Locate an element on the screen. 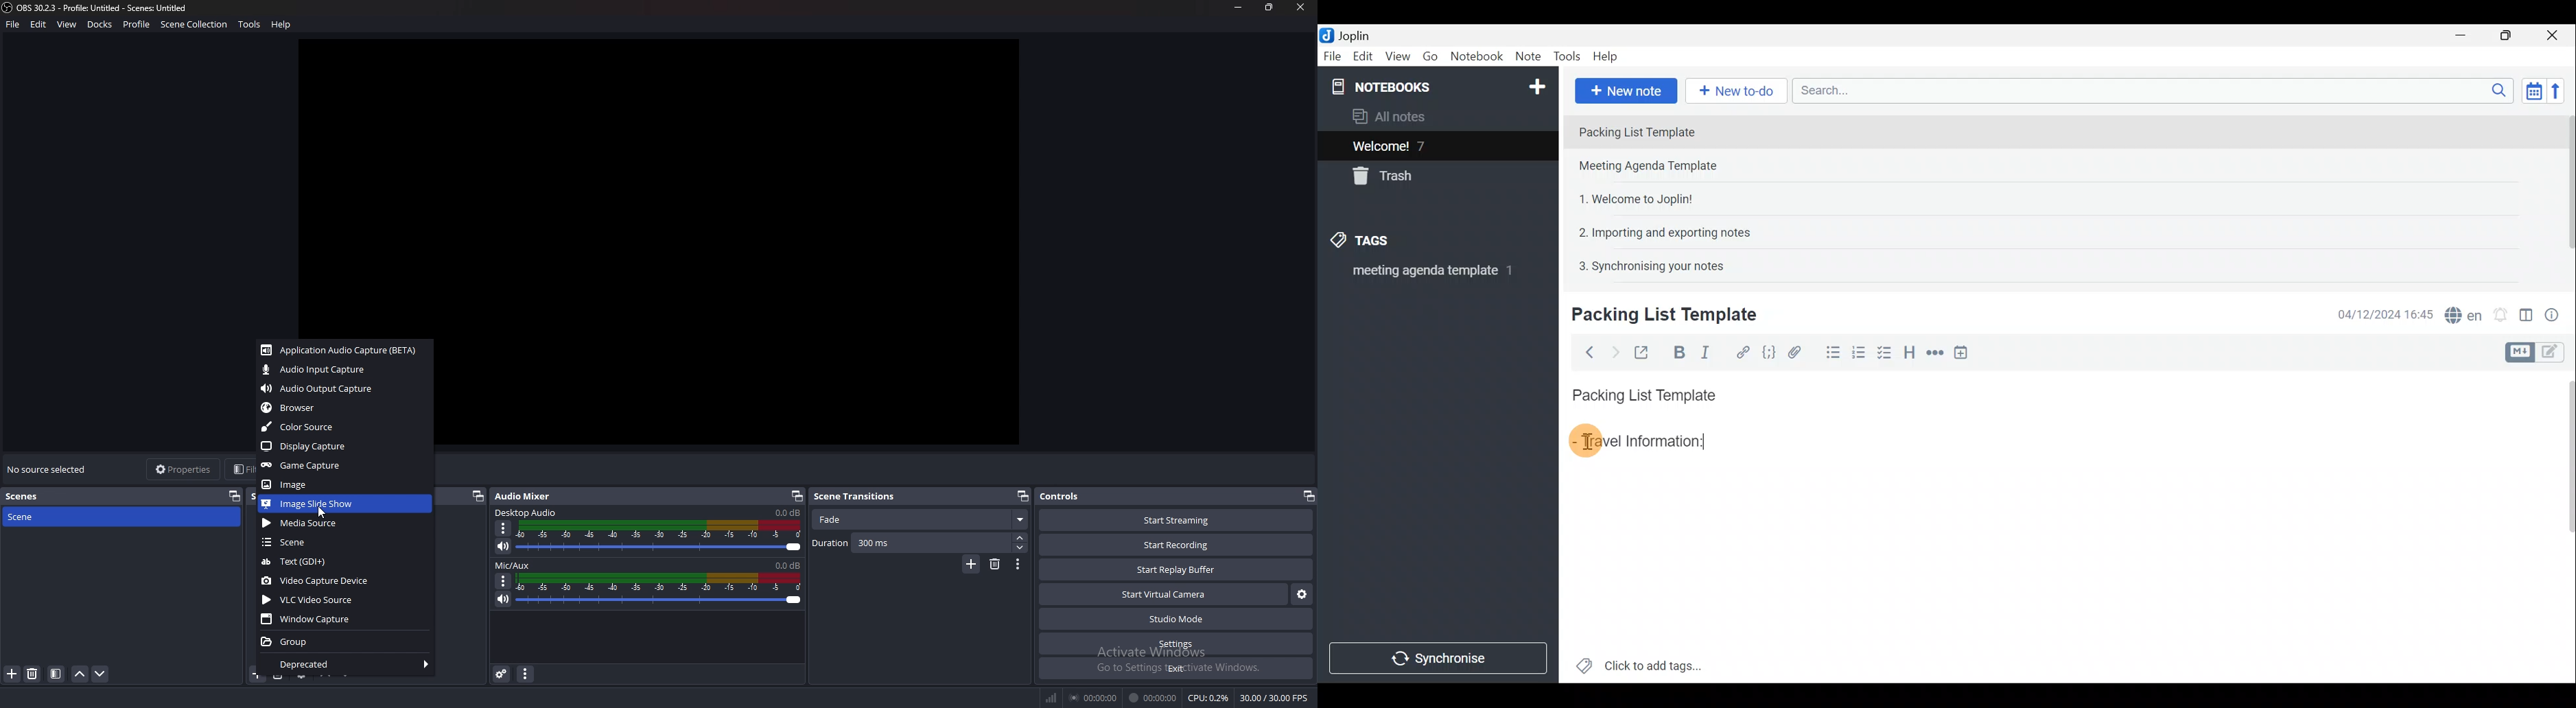 The width and height of the screenshot is (2576, 728). File is located at coordinates (1331, 55).